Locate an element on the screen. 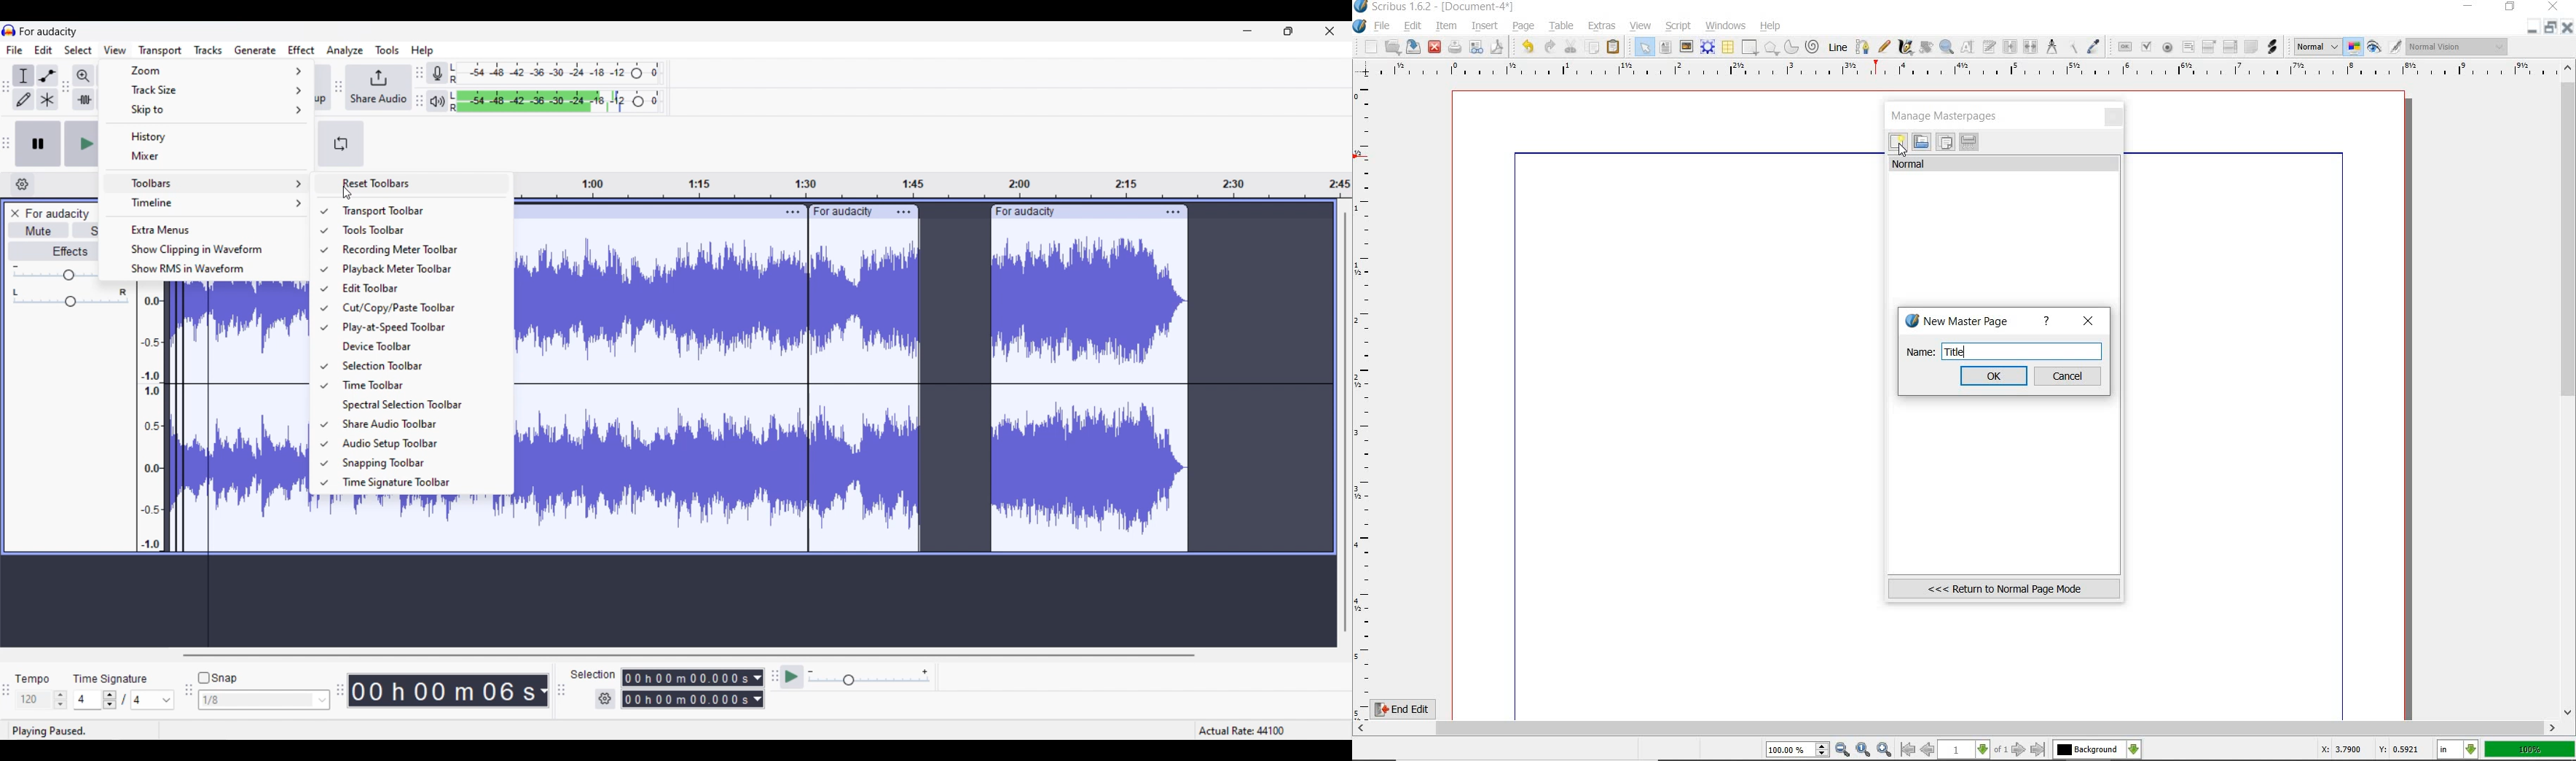 This screenshot has width=2576, height=784. windows is located at coordinates (1725, 25).